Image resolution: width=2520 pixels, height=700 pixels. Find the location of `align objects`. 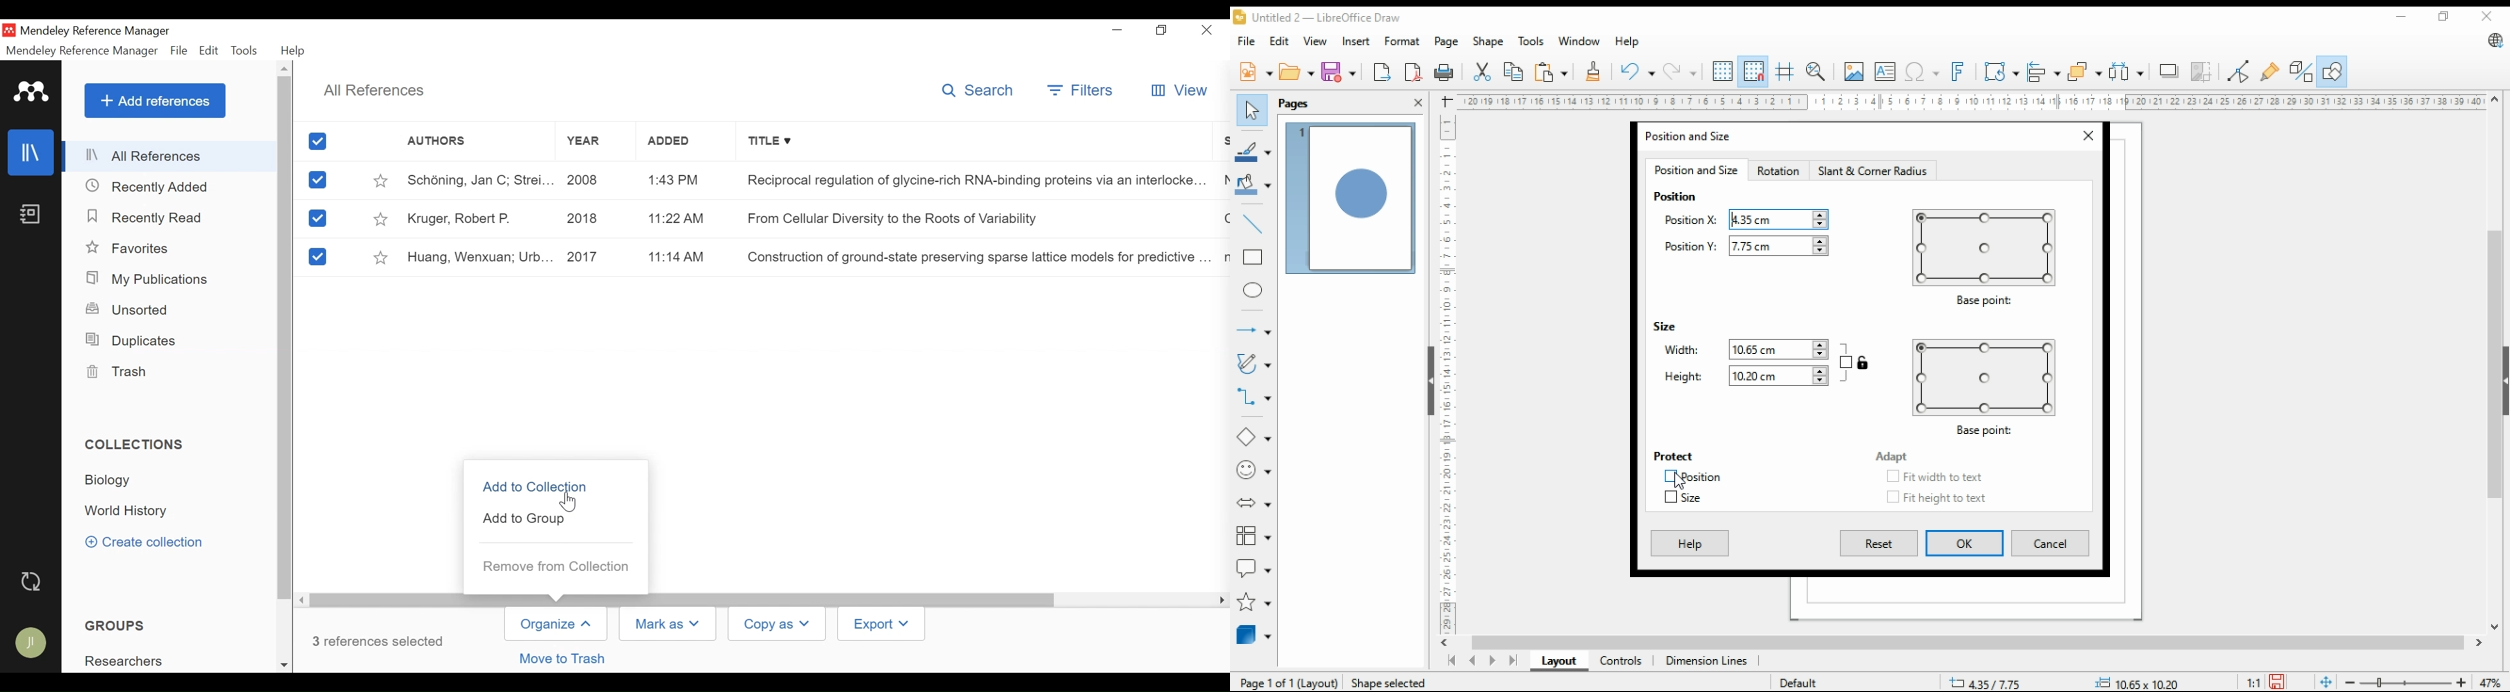

align objects is located at coordinates (2043, 73).